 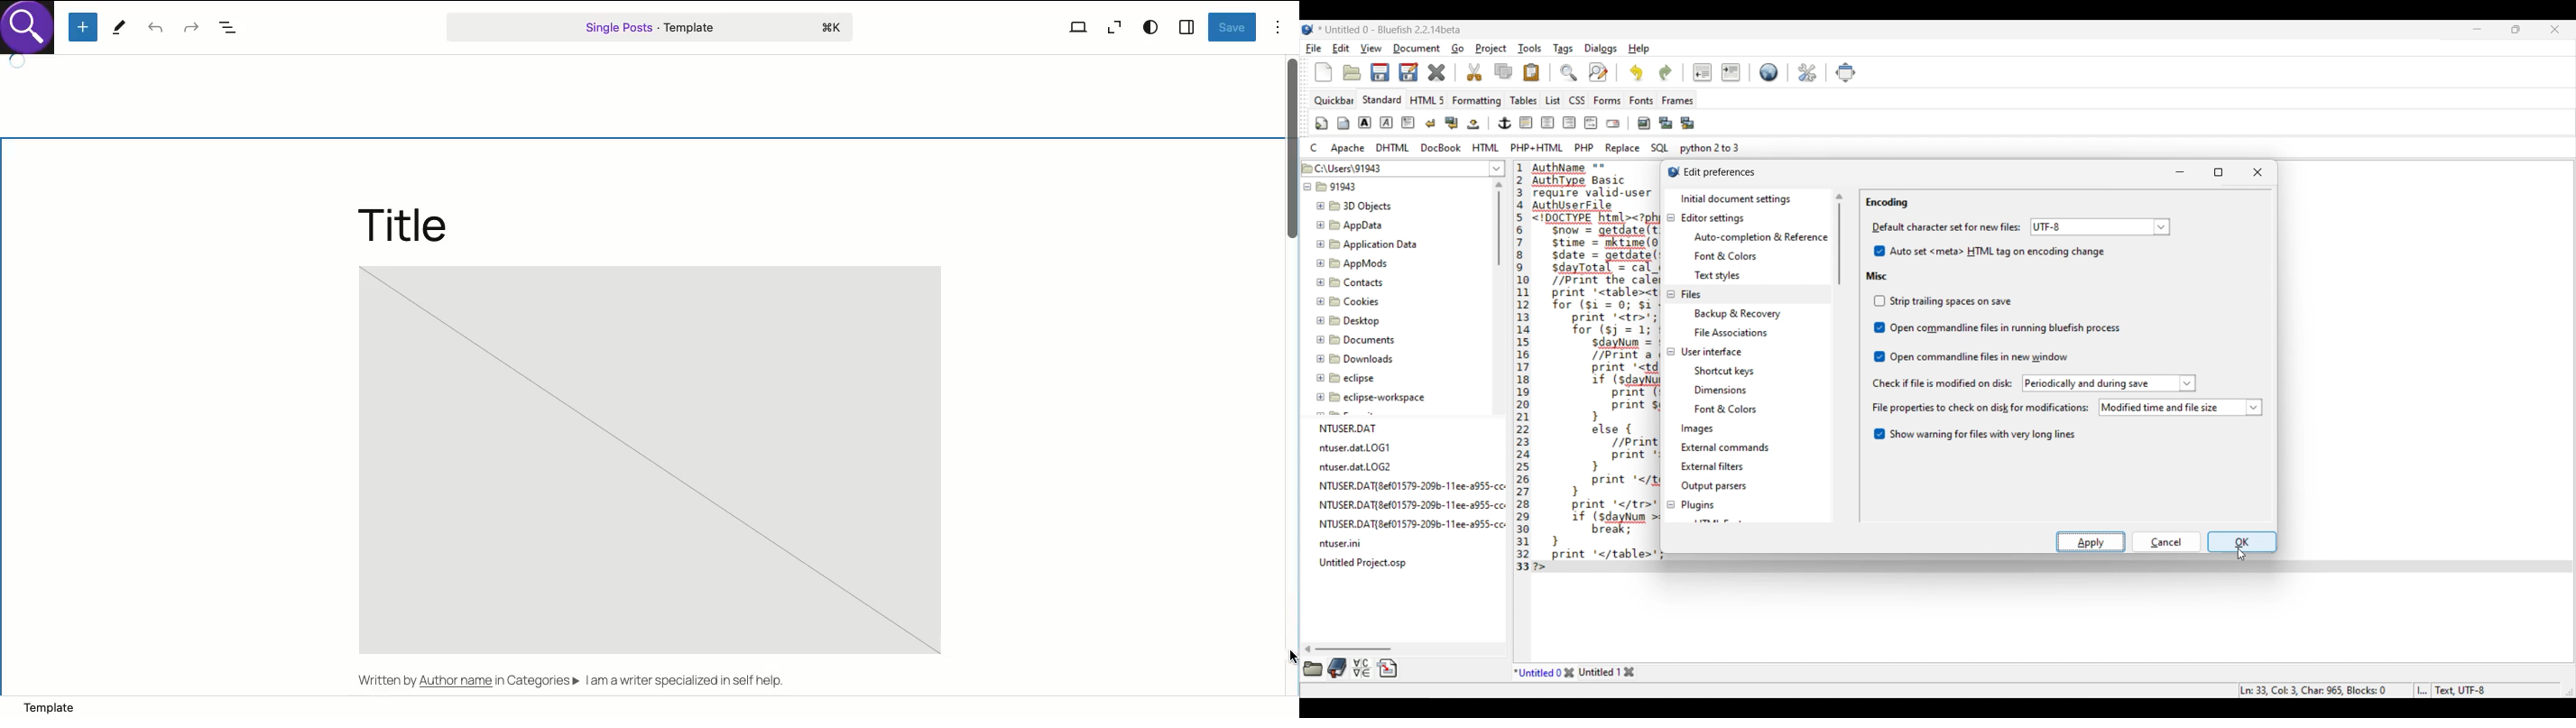 What do you see at coordinates (1698, 429) in the screenshot?
I see `Images` at bounding box center [1698, 429].